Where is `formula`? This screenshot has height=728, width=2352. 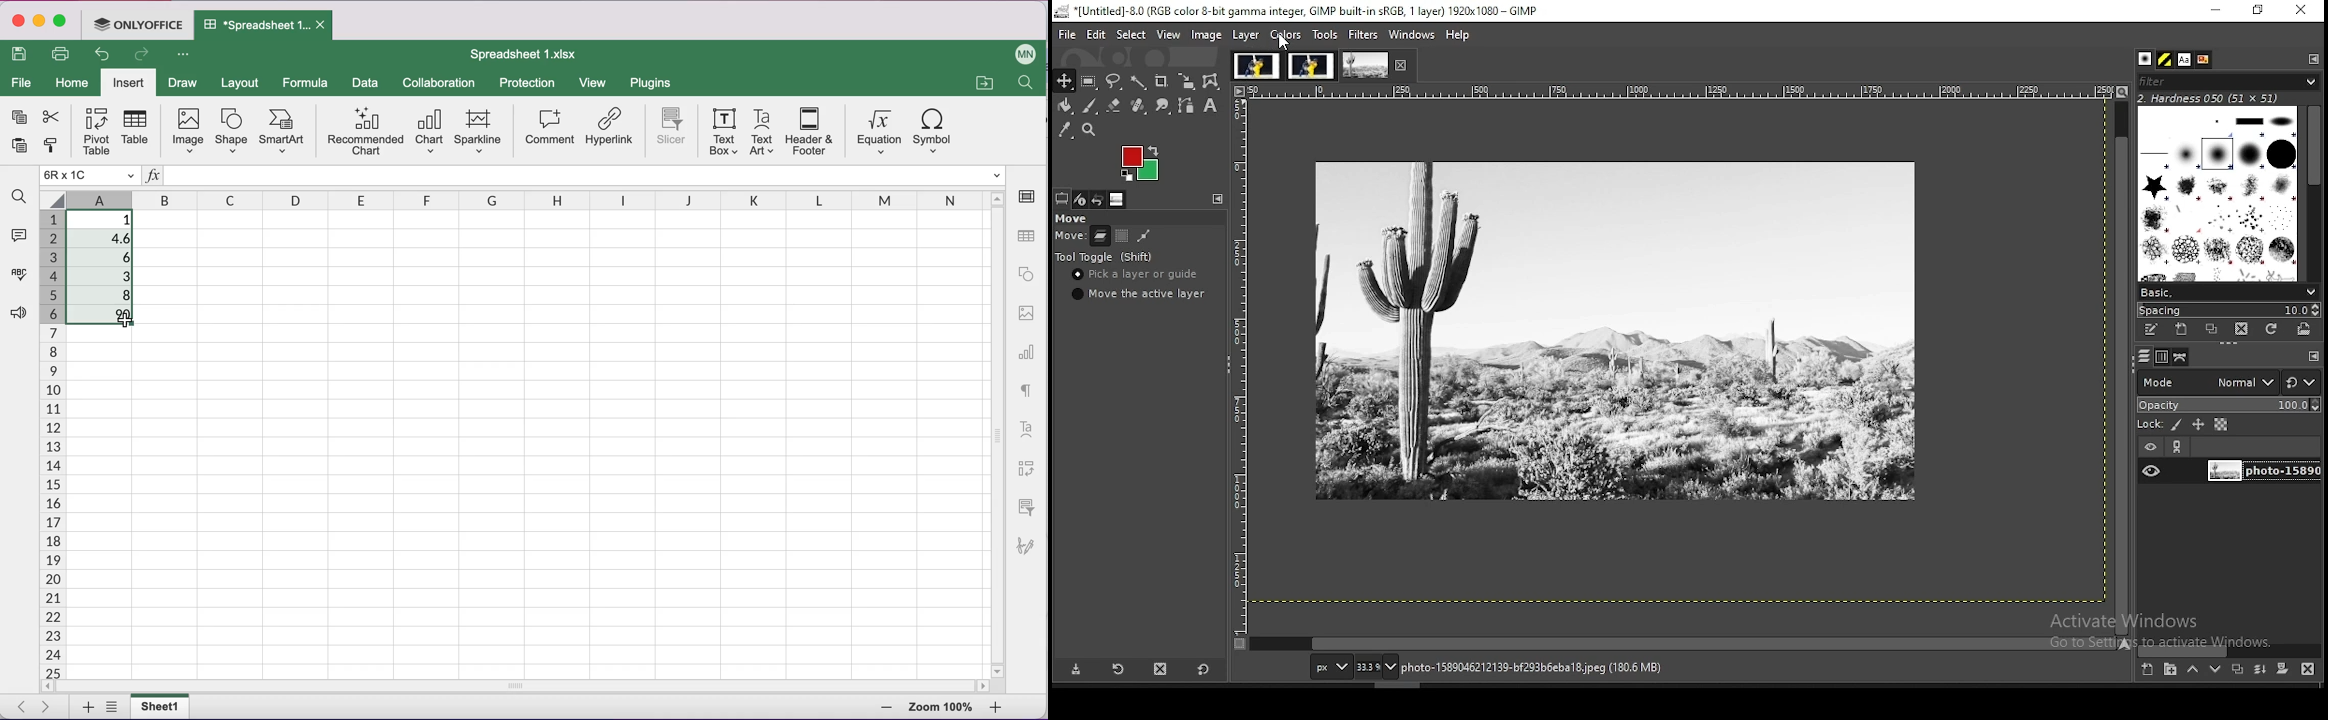
formula is located at coordinates (308, 81).